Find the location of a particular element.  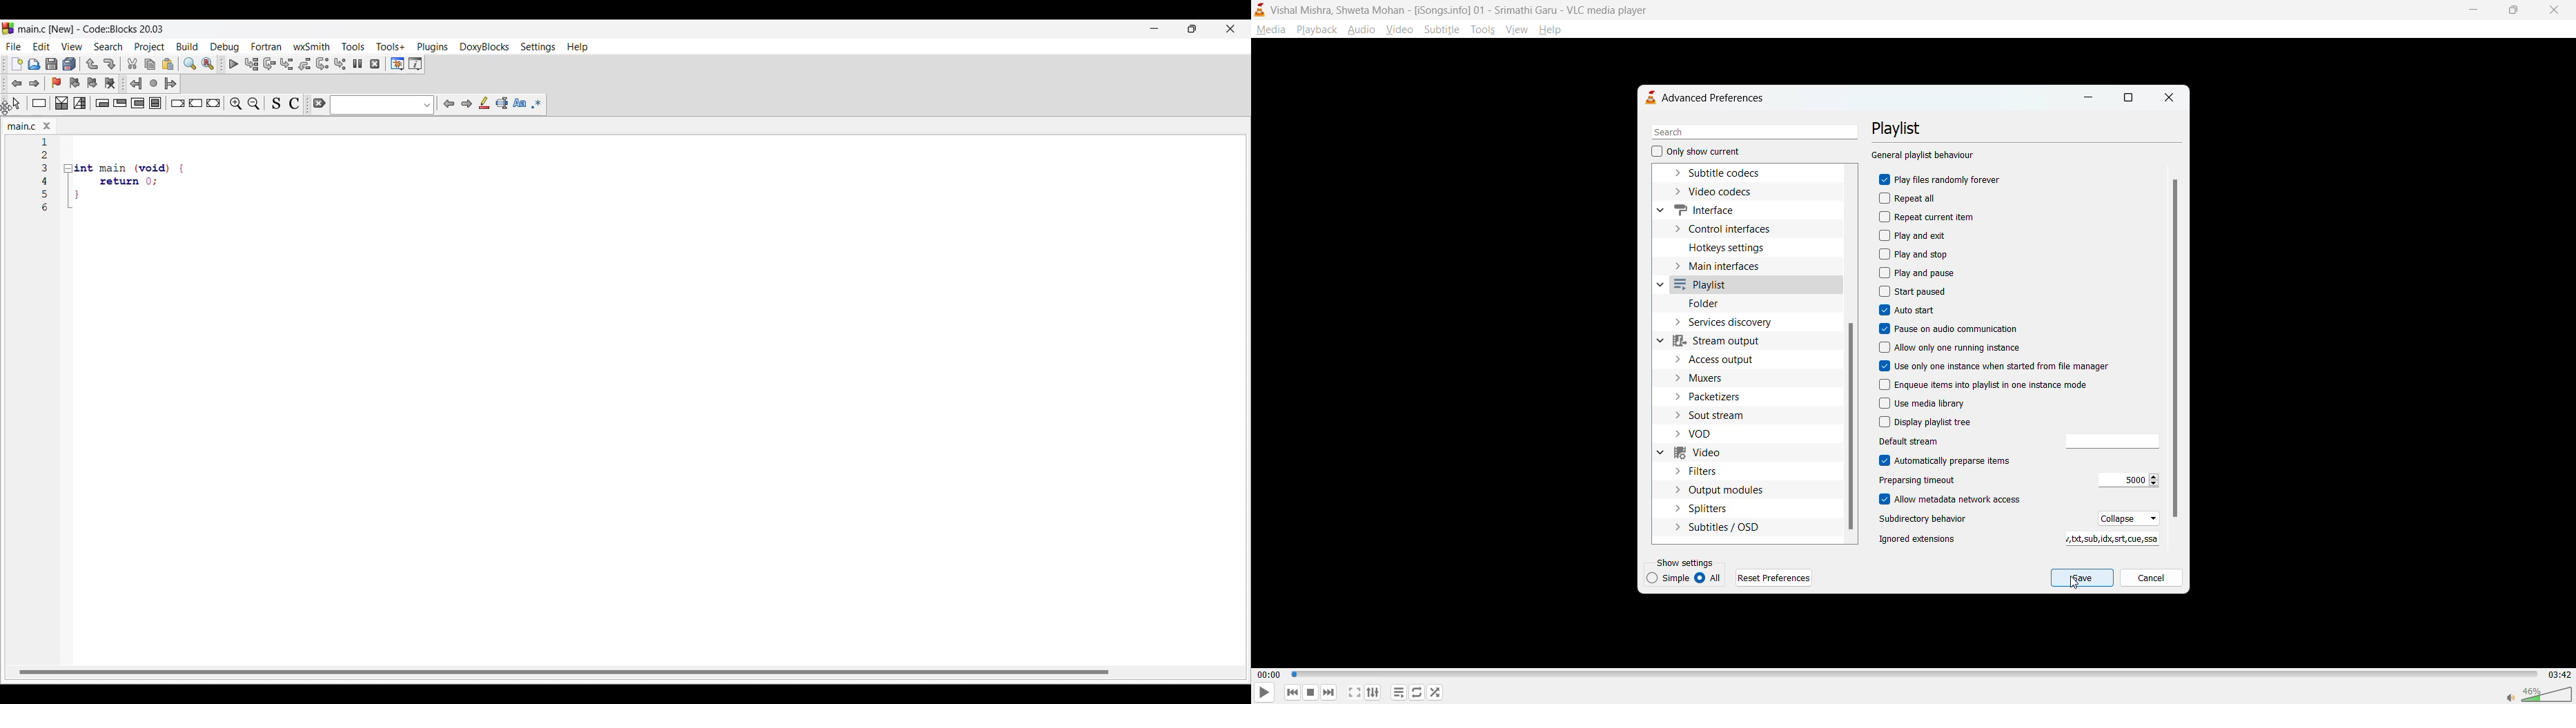

Tools+ menu is located at coordinates (390, 46).